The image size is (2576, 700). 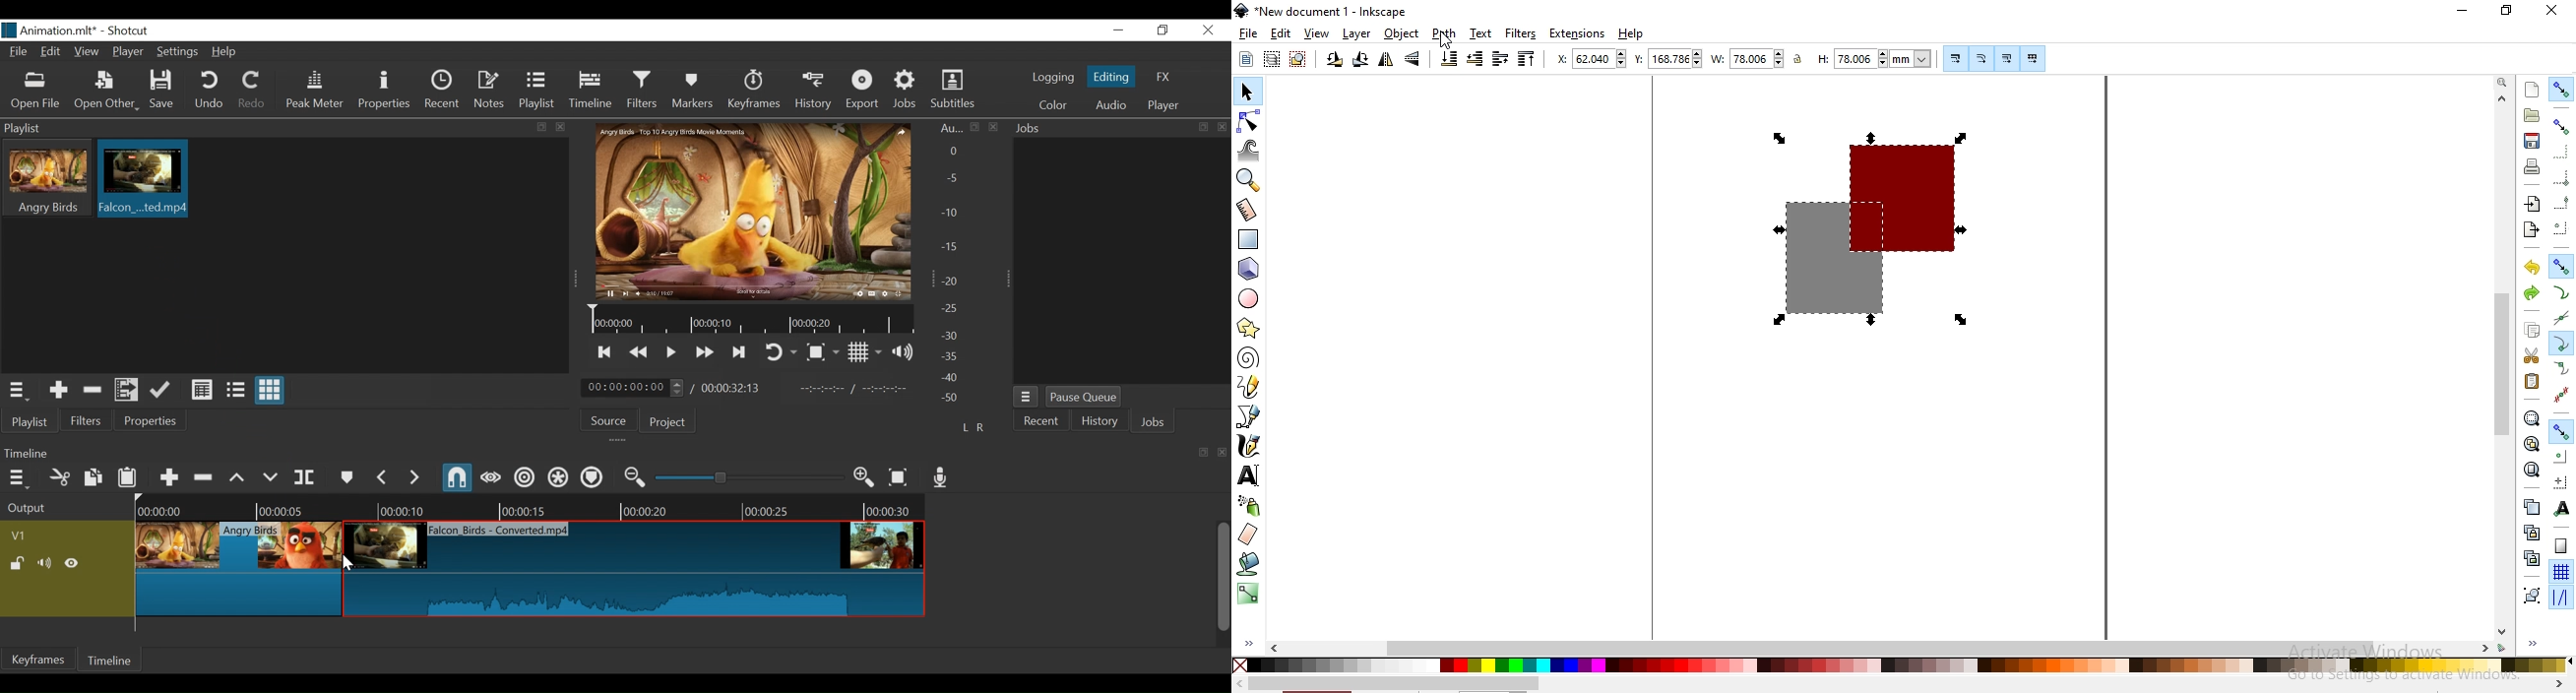 What do you see at coordinates (142, 179) in the screenshot?
I see `Clip` at bounding box center [142, 179].